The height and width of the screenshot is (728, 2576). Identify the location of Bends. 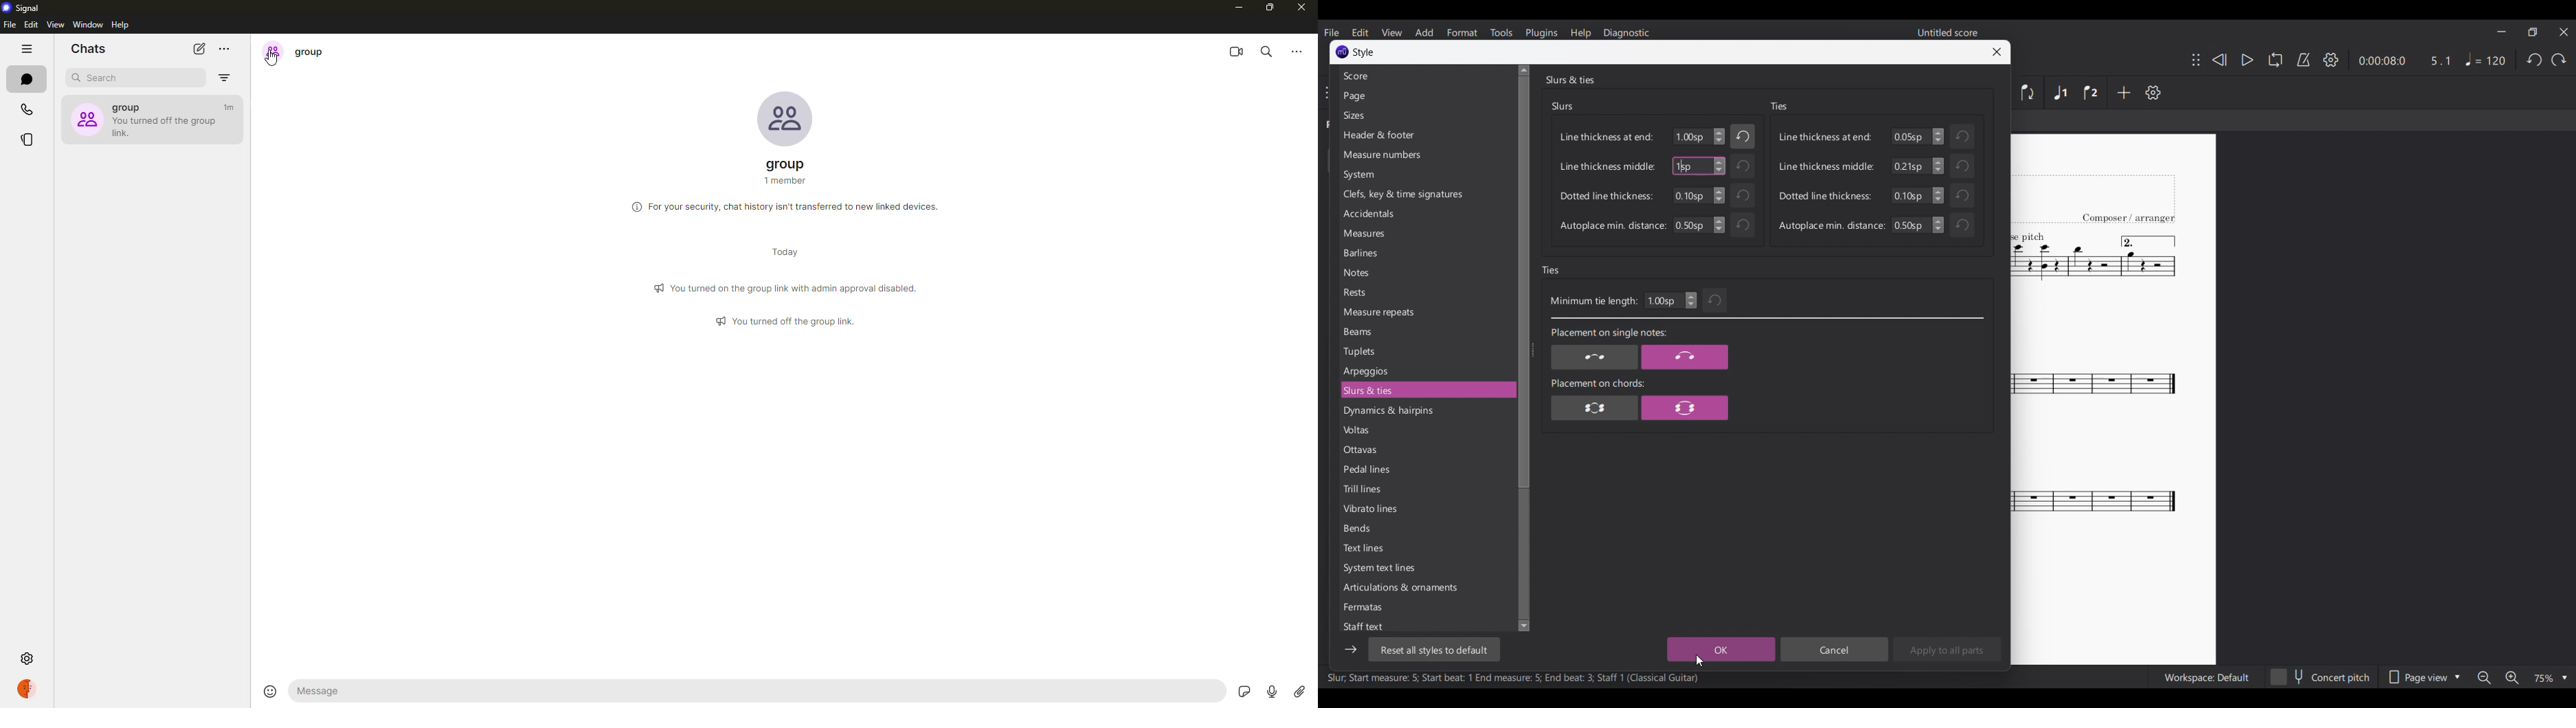
(1426, 528).